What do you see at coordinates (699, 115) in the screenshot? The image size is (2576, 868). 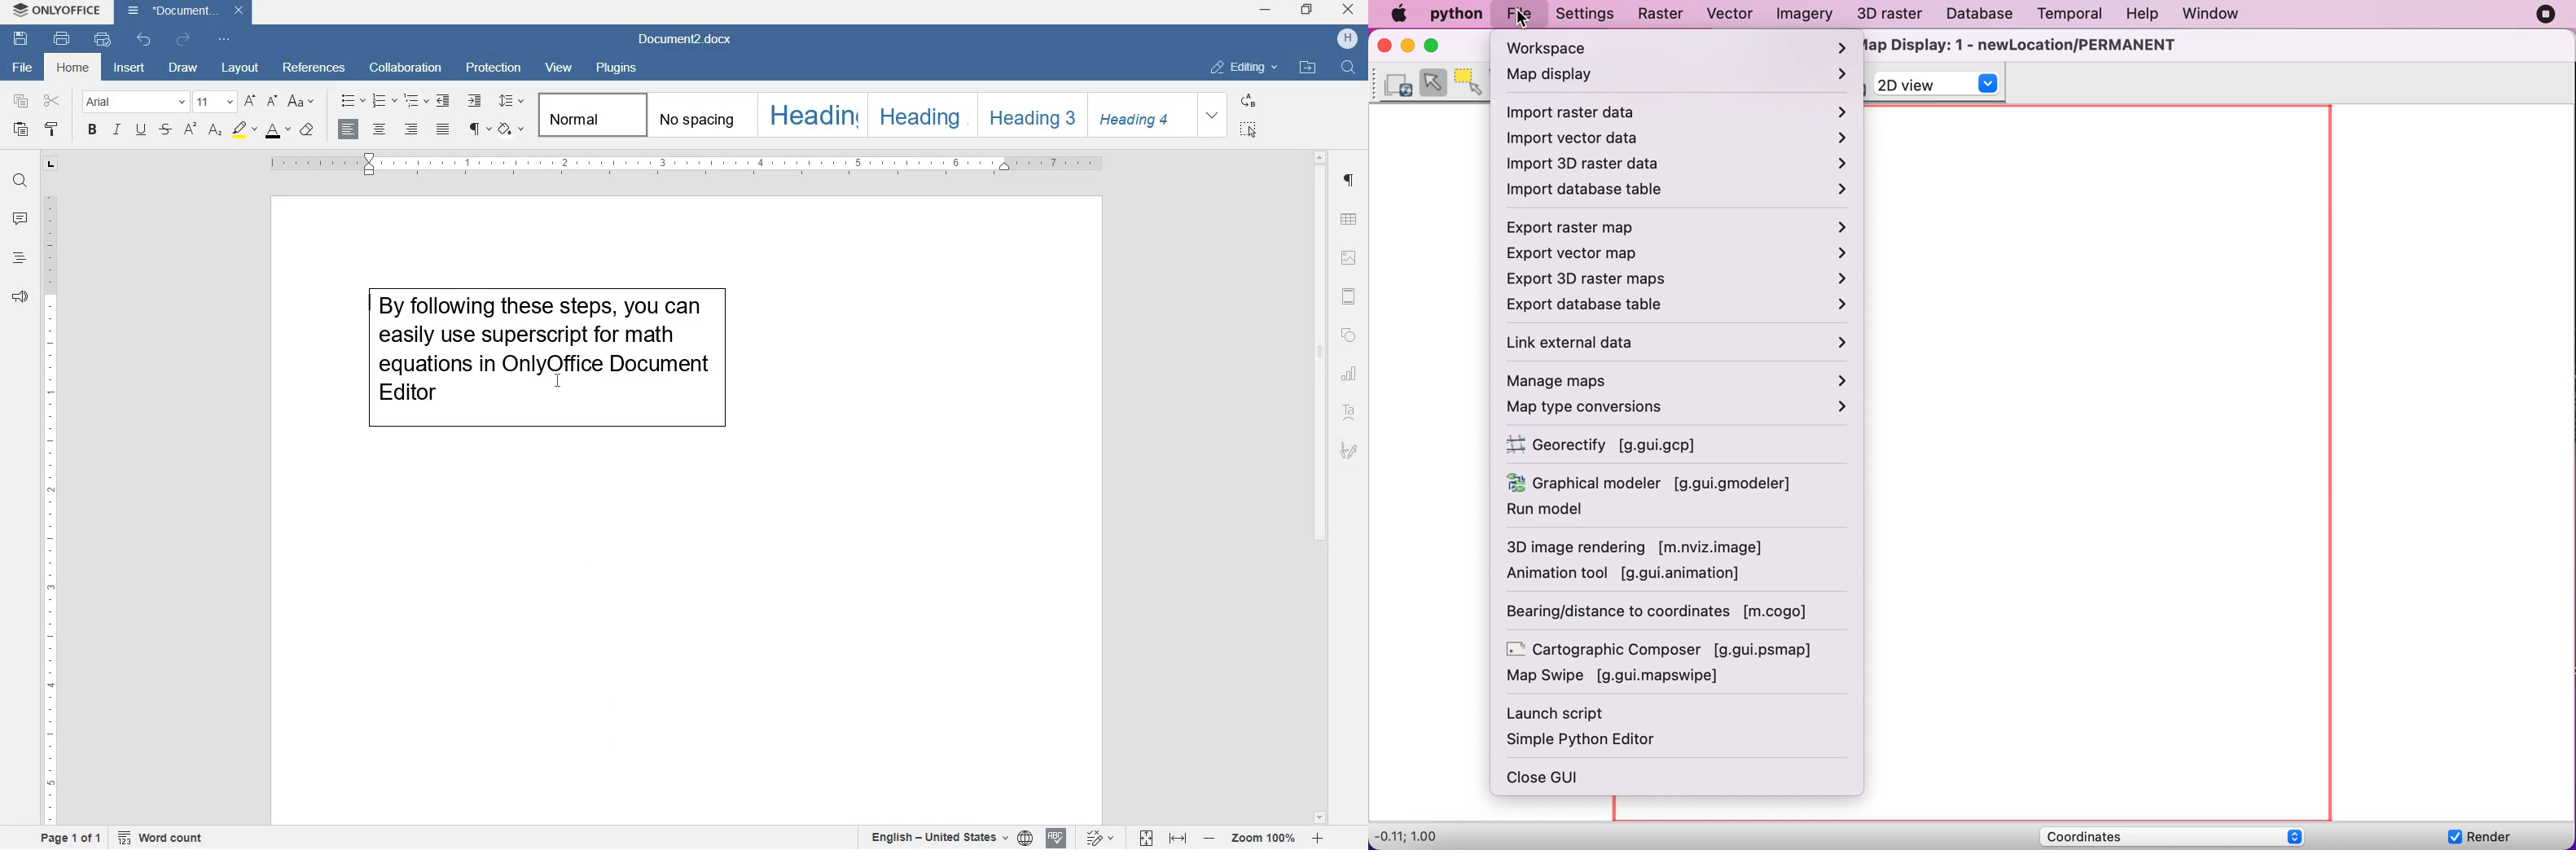 I see `No spacing` at bounding box center [699, 115].